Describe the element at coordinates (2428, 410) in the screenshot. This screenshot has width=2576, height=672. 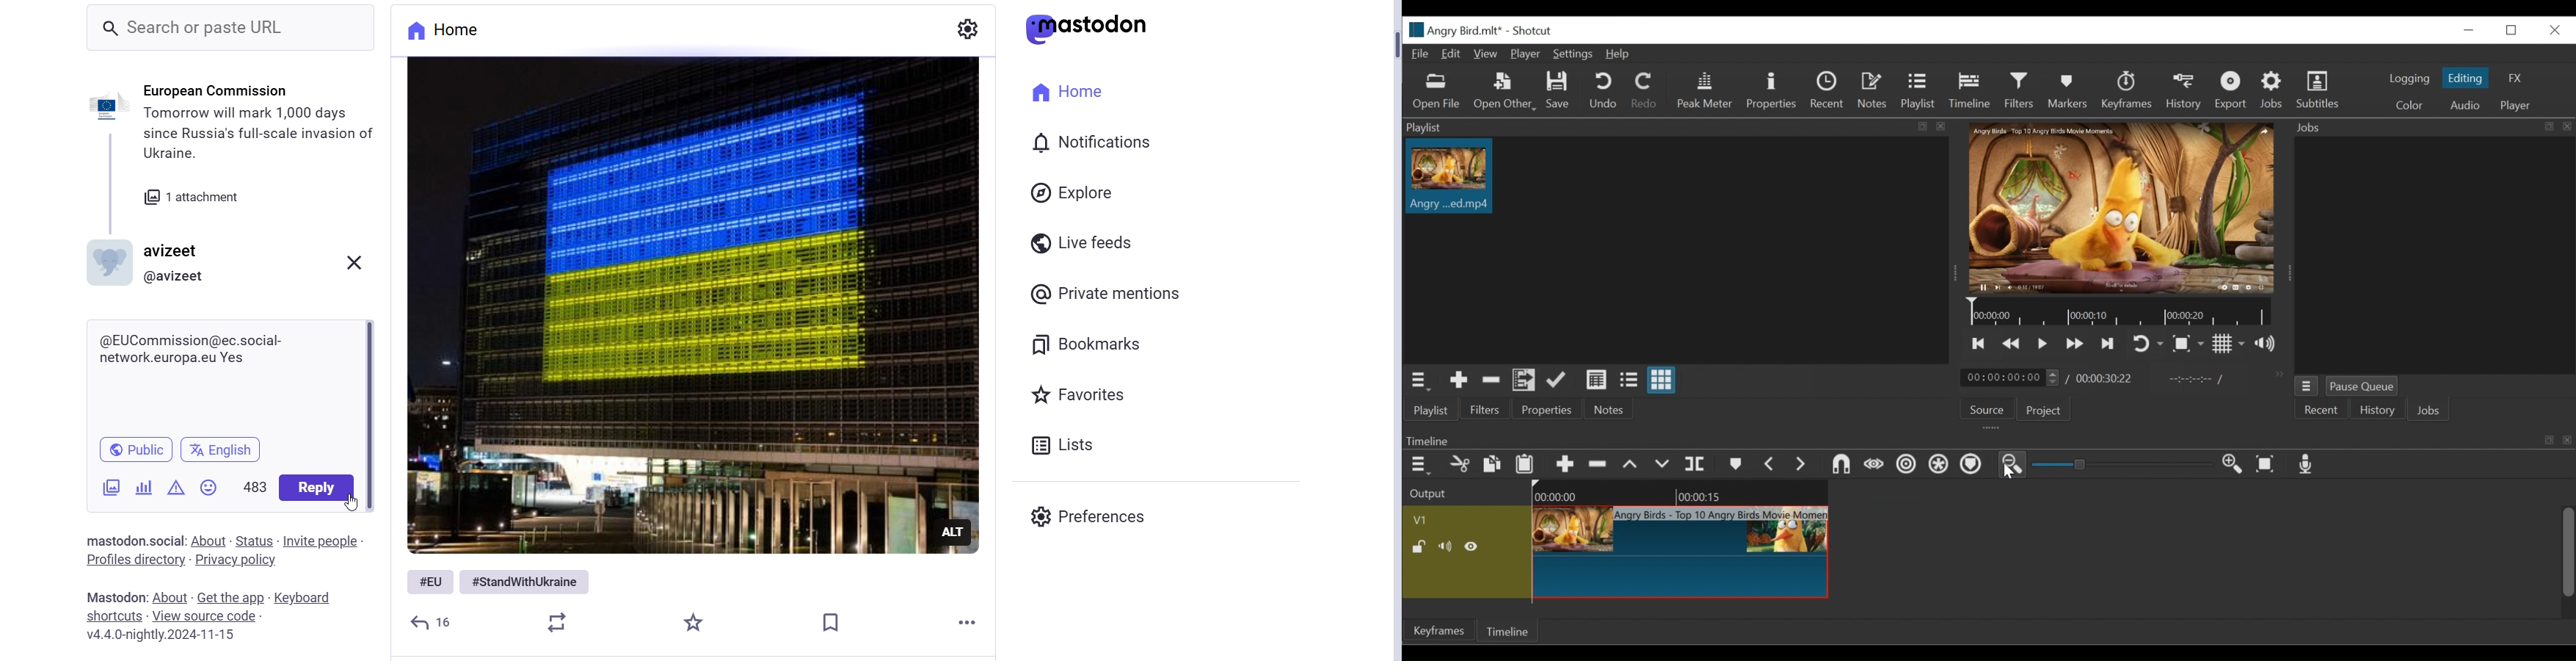
I see `Jobs` at that location.